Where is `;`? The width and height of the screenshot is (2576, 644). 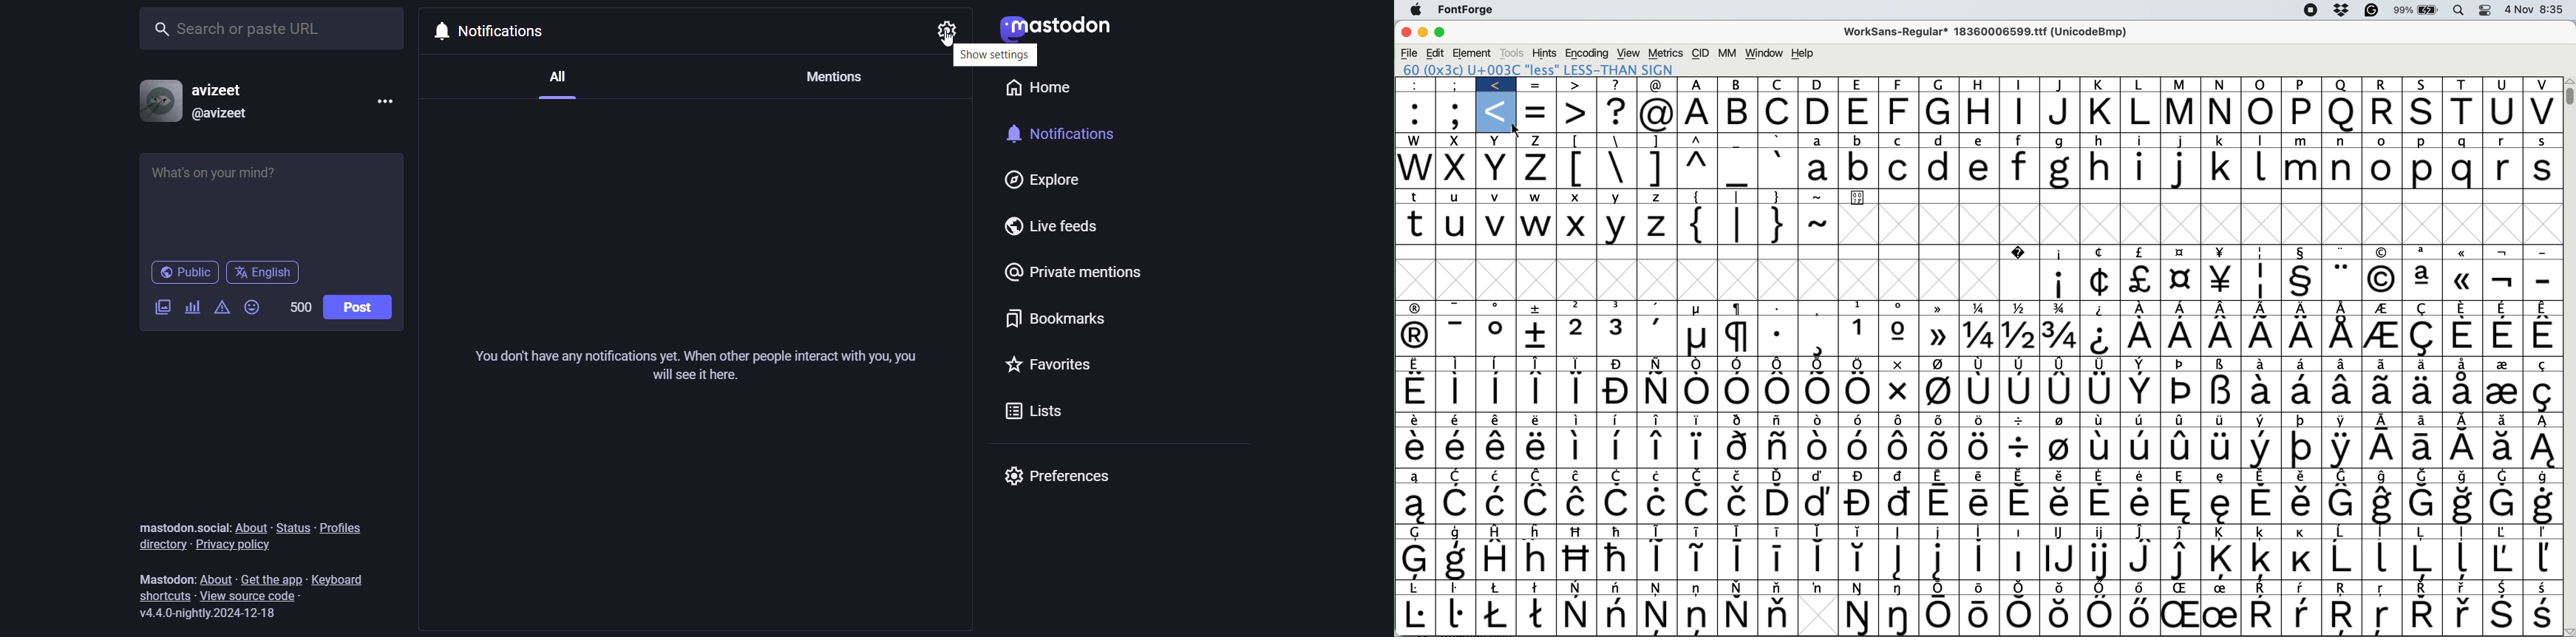
; is located at coordinates (1456, 85).